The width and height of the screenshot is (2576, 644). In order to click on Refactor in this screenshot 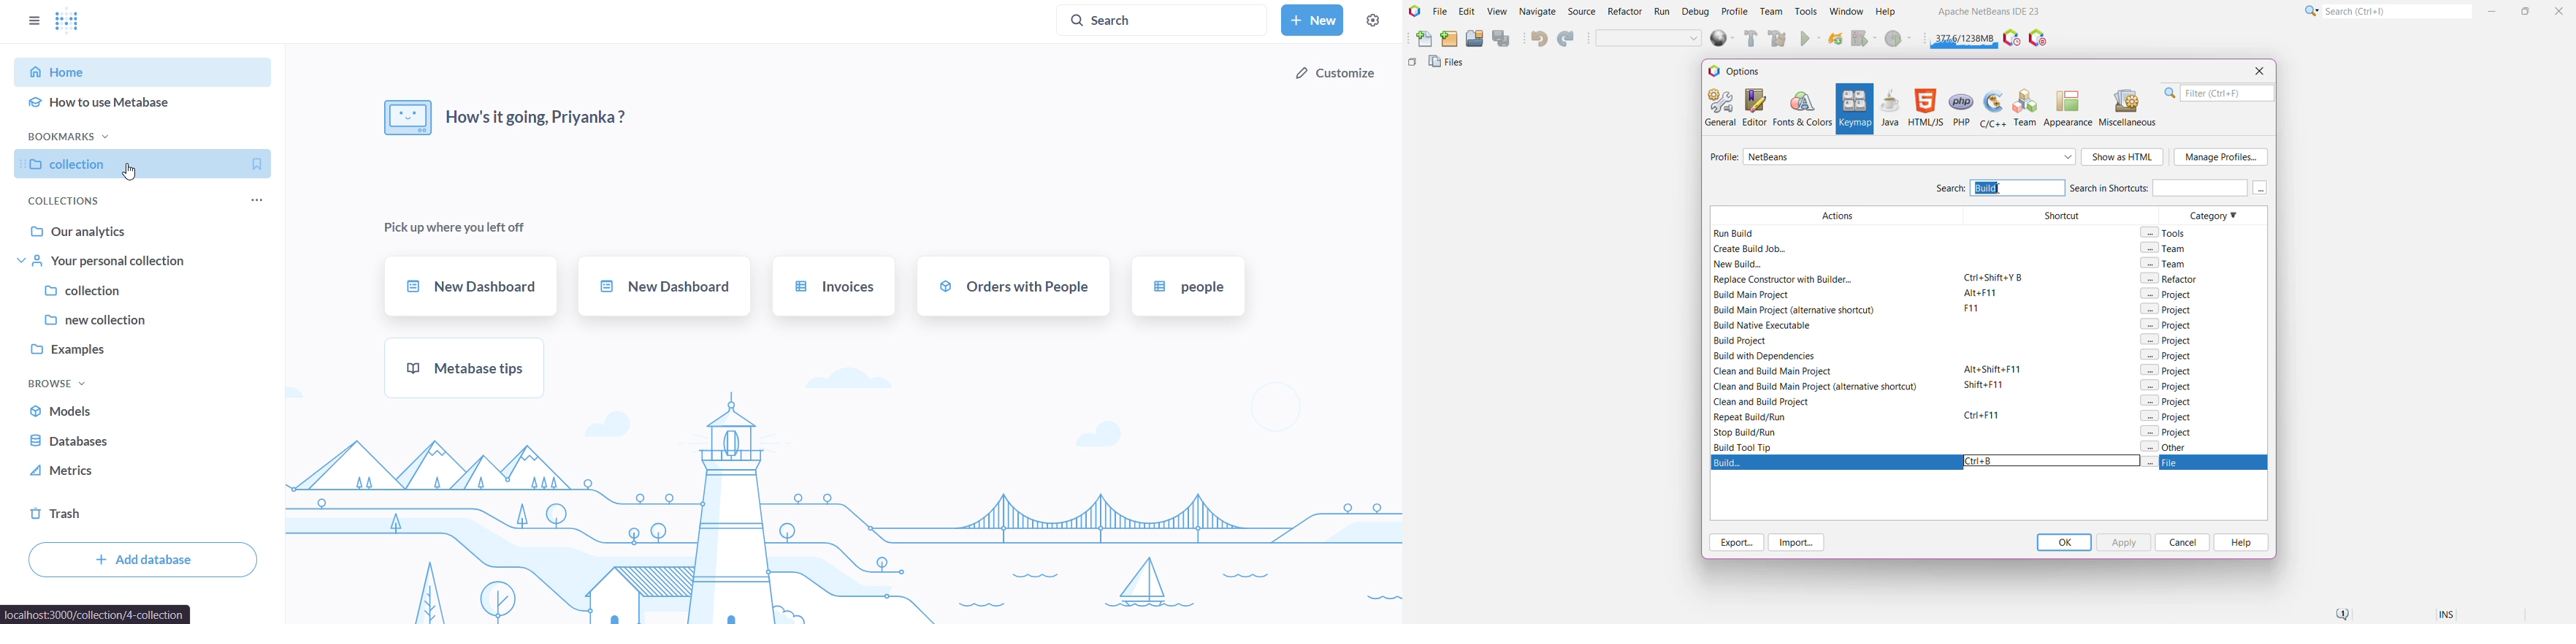, I will do `click(1626, 13)`.